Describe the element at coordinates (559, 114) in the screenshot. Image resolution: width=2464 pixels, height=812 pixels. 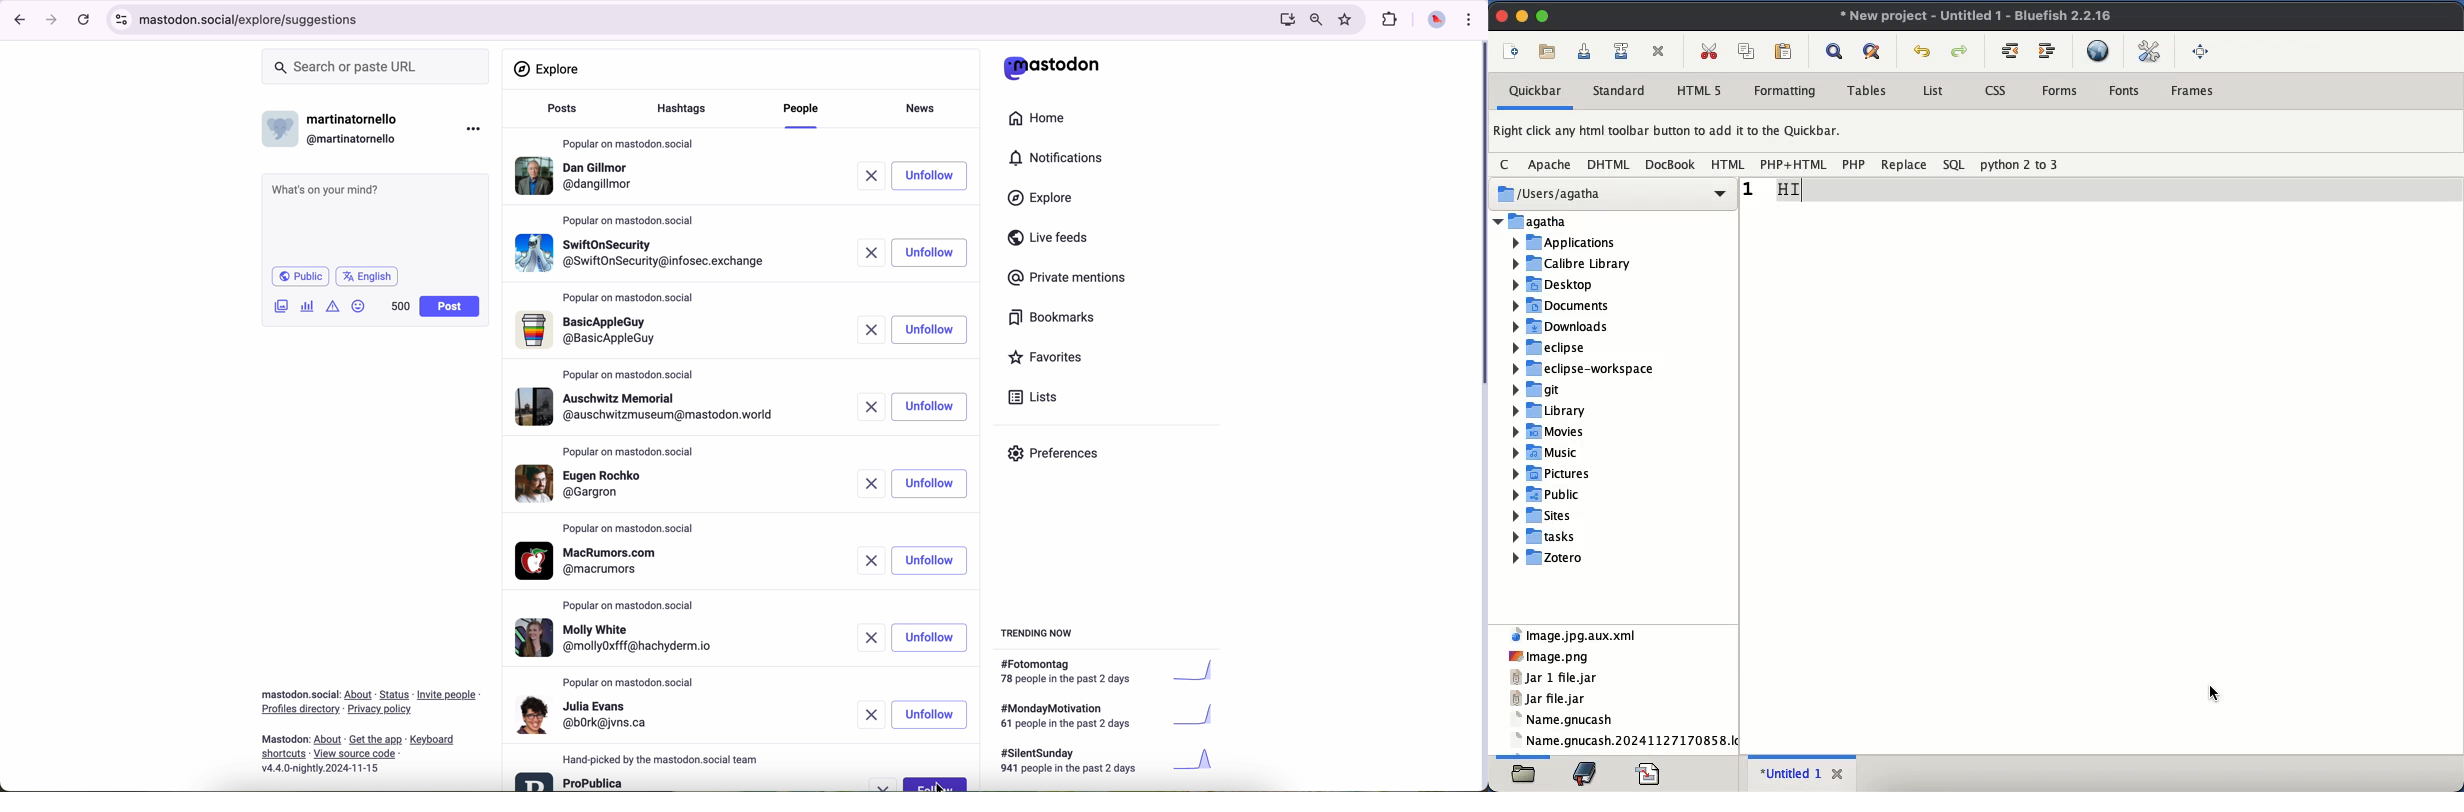
I see `posts` at that location.